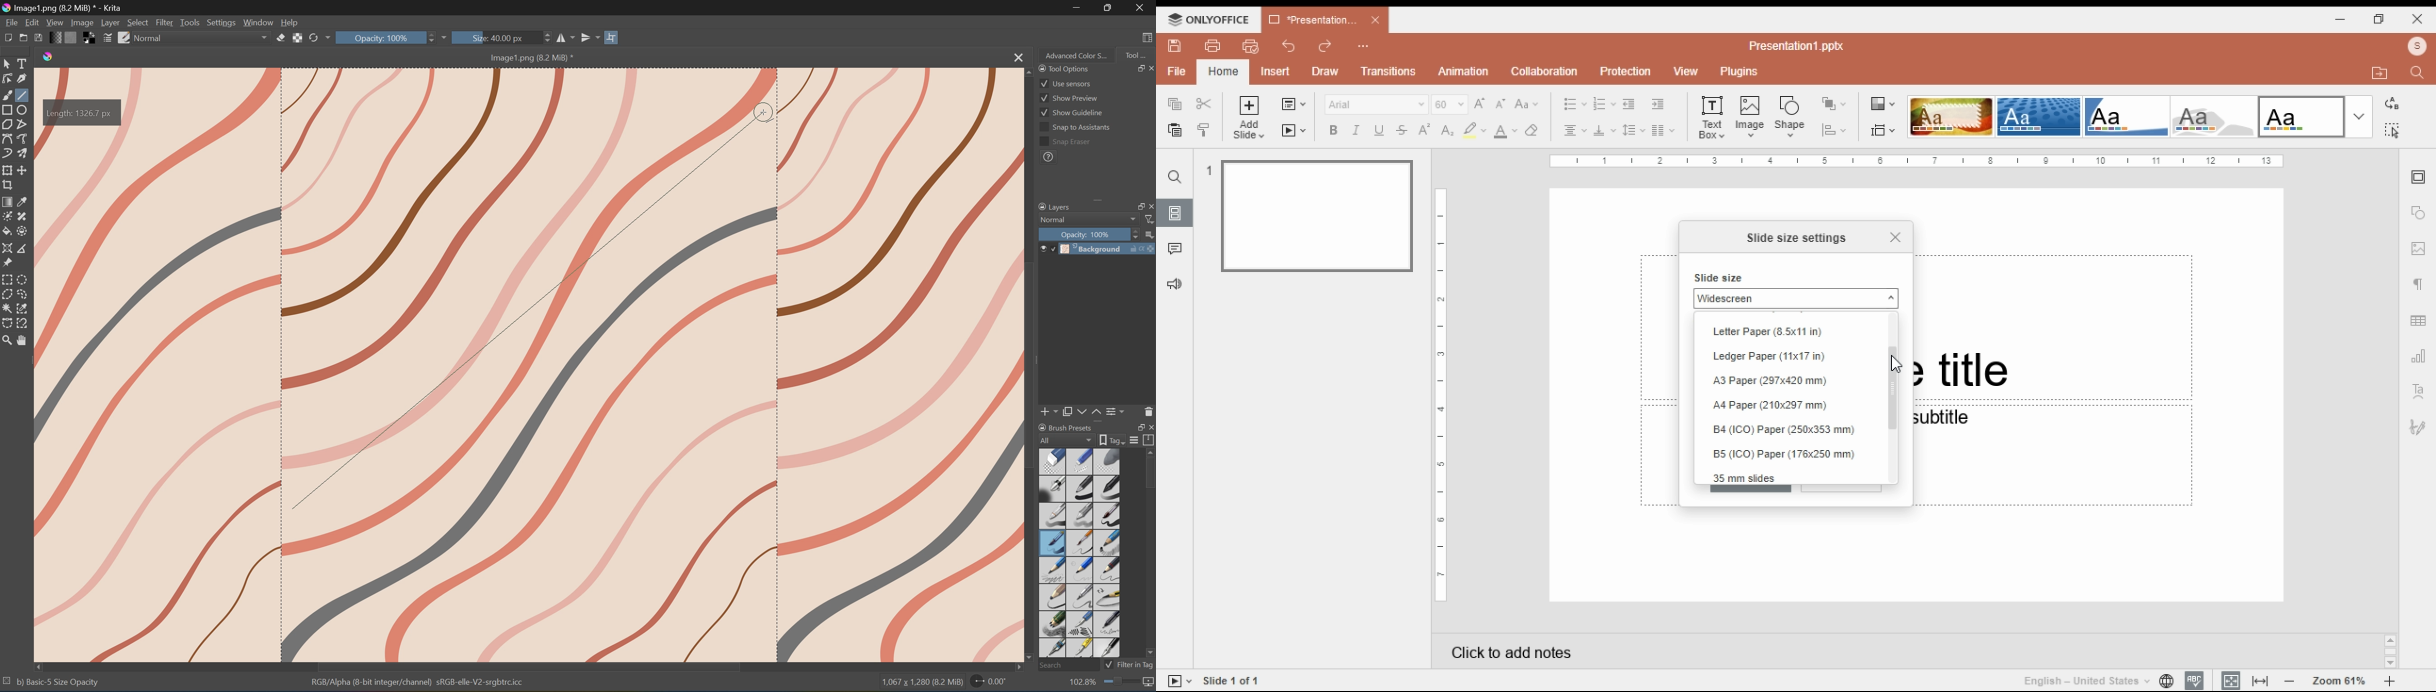 The width and height of the screenshot is (2436, 700). What do you see at coordinates (419, 684) in the screenshot?
I see `RGB Alpha (8-bit integer/channel) sRGB-elle-V2-srgbcicc` at bounding box center [419, 684].